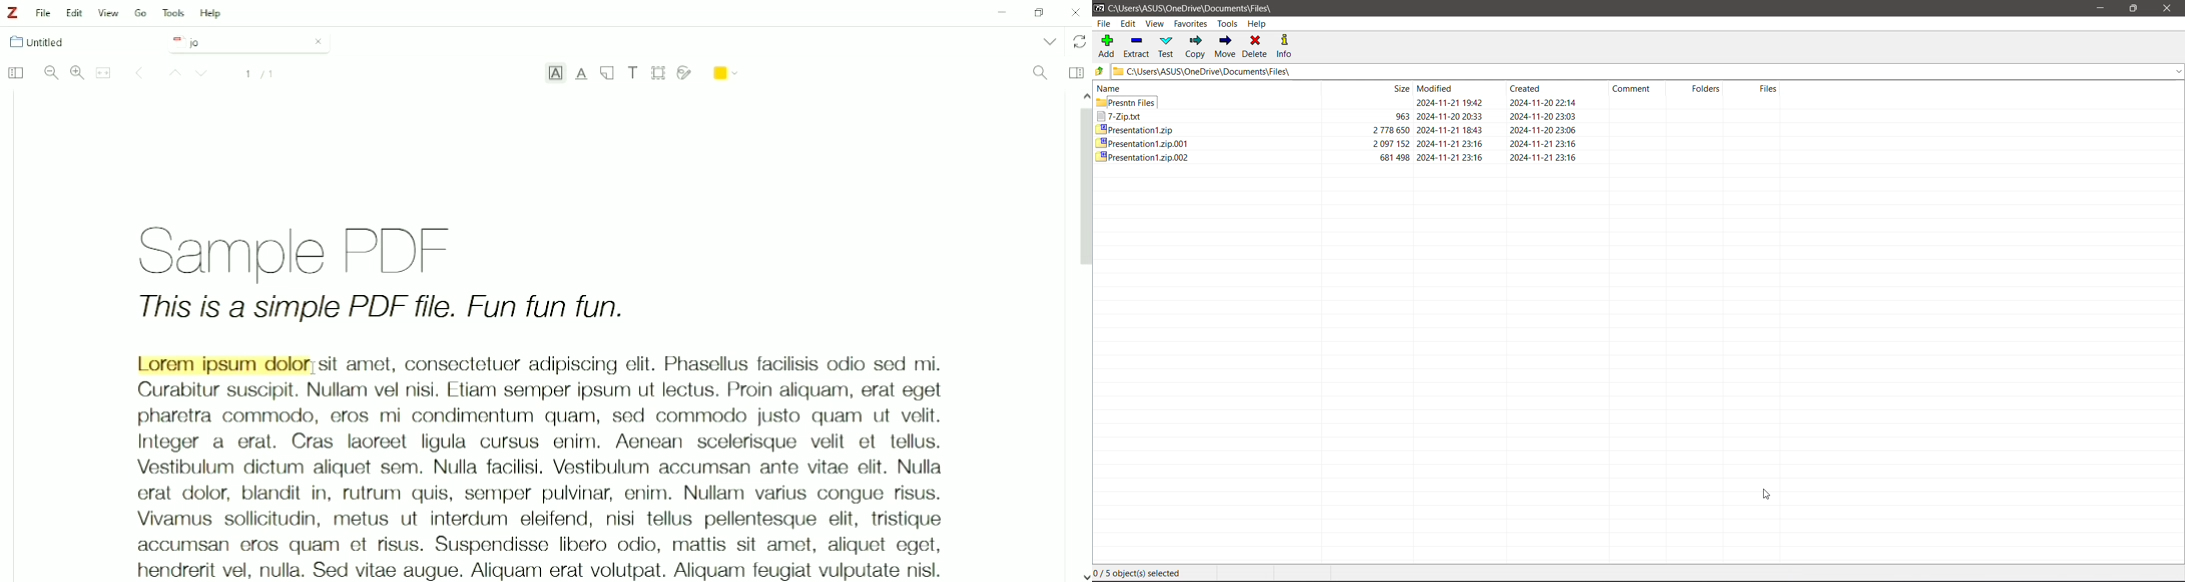 Image resolution: width=2212 pixels, height=588 pixels. I want to click on File, so click(1105, 25).